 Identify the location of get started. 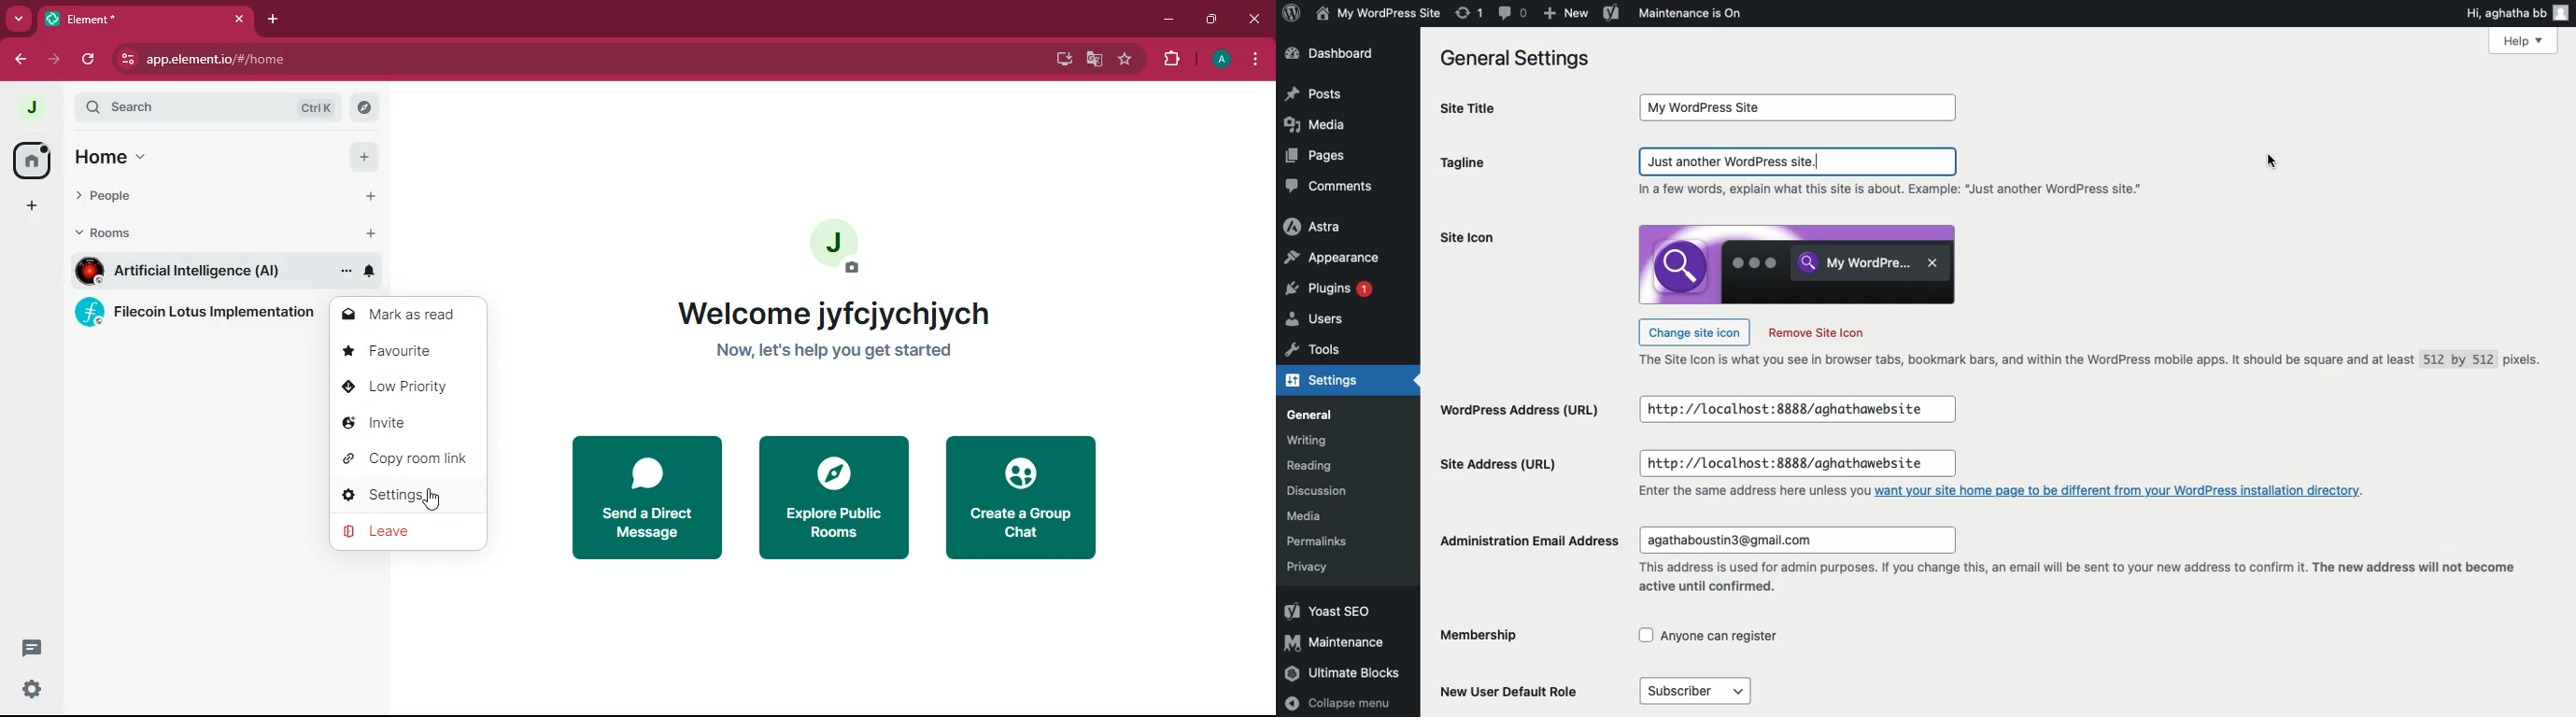
(834, 351).